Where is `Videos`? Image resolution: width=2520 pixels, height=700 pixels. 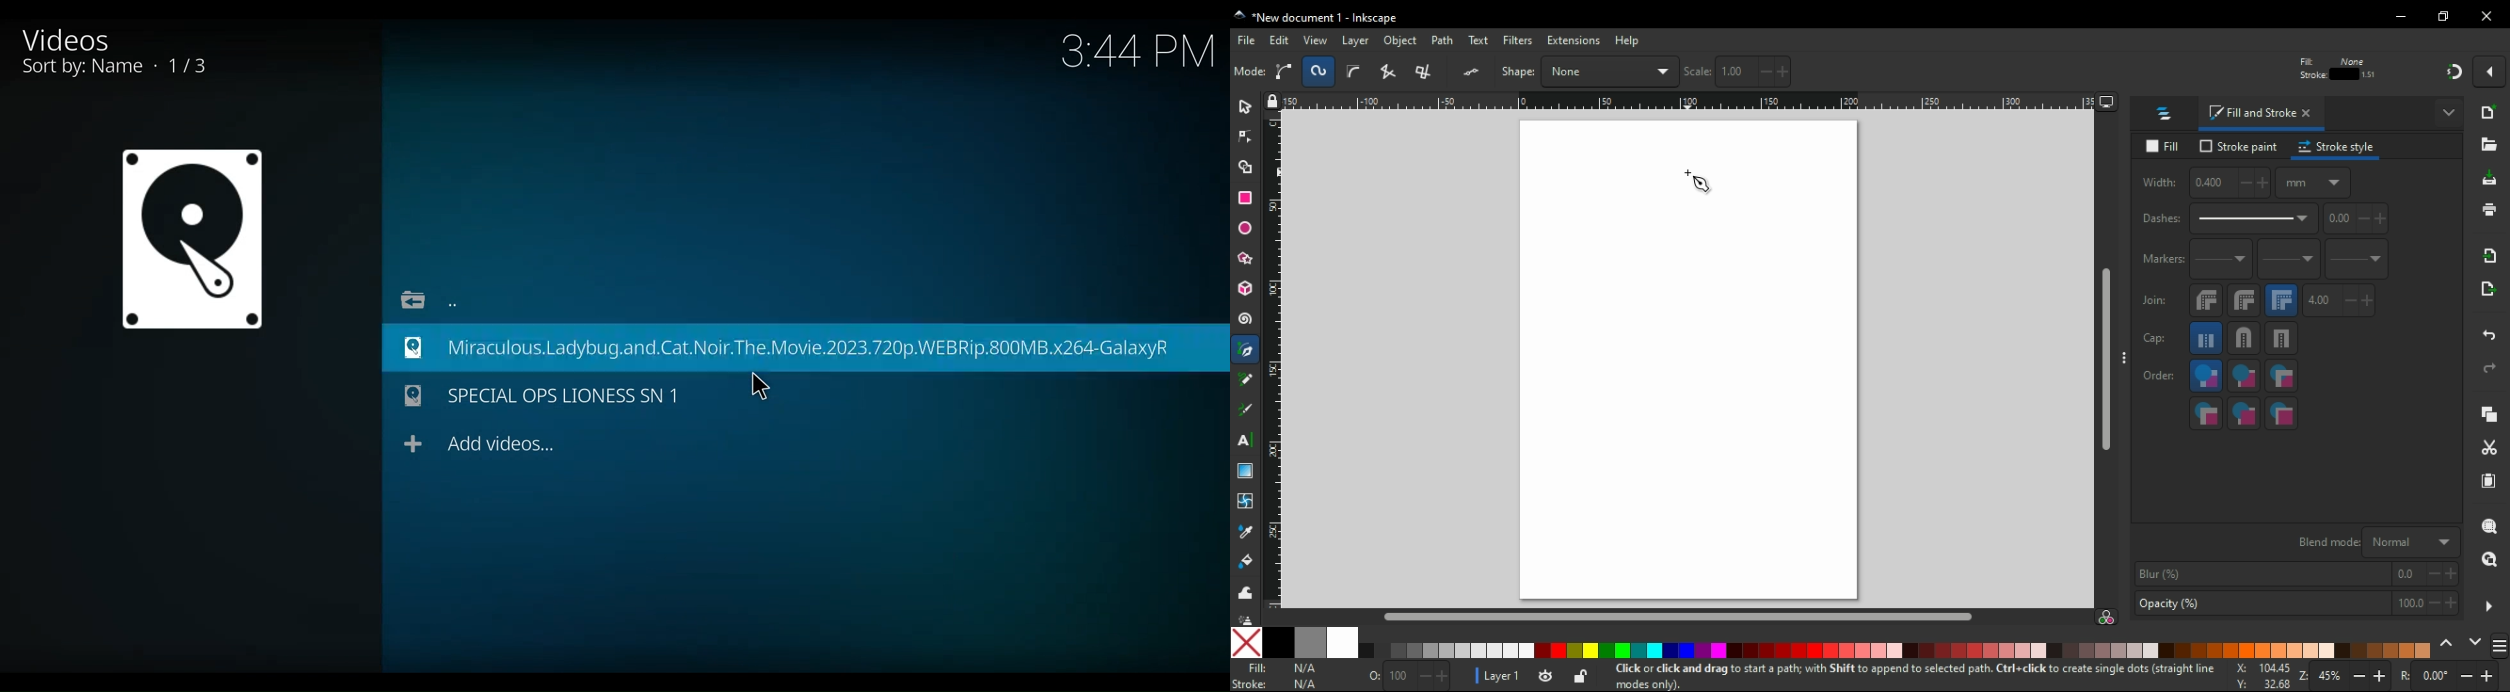 Videos is located at coordinates (78, 39).